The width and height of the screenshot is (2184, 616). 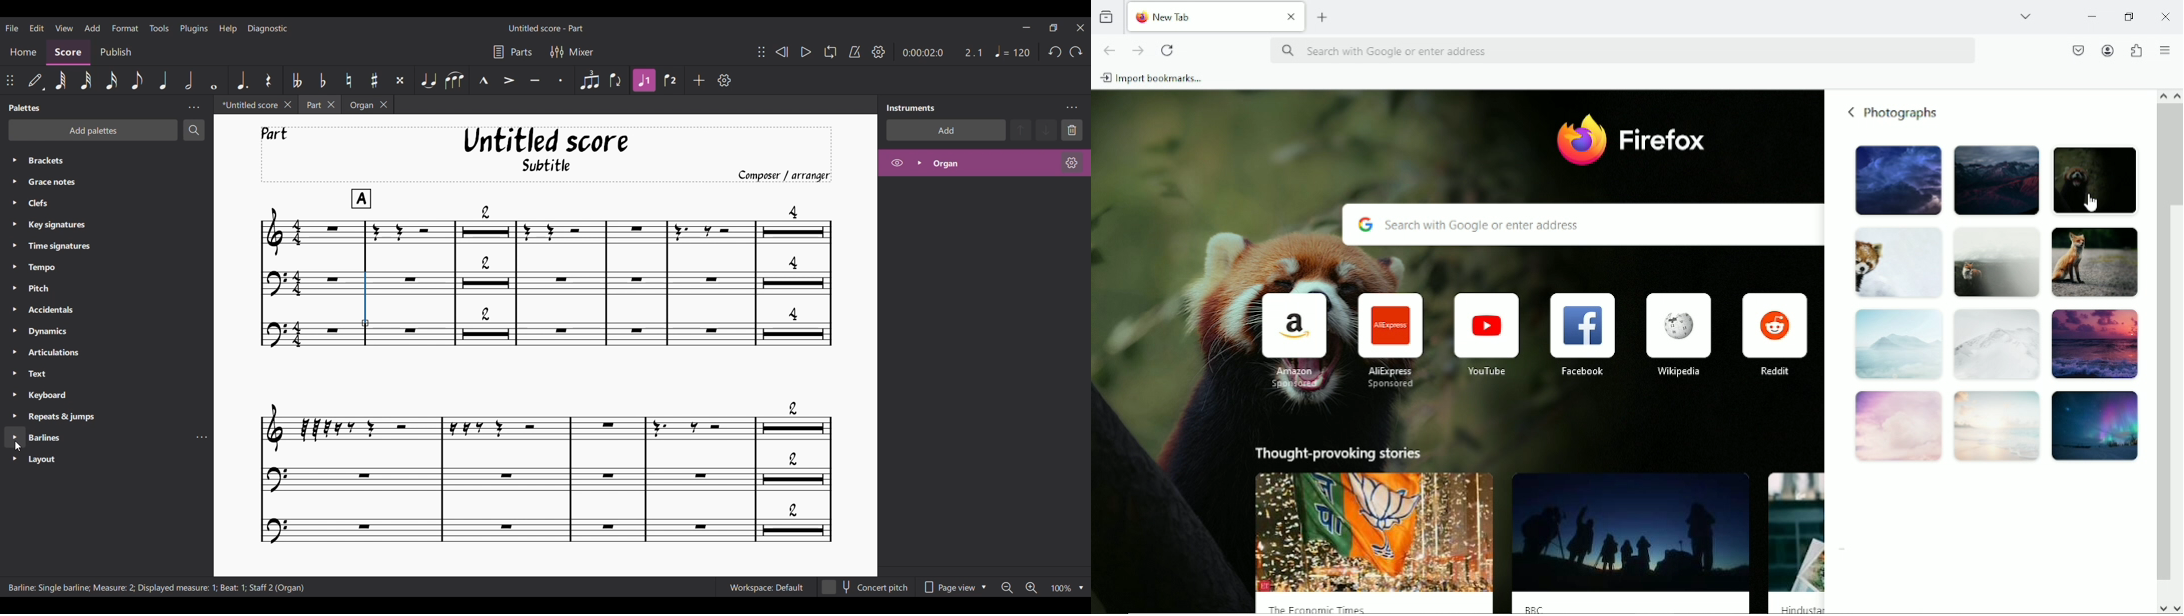 I want to click on Slur, so click(x=455, y=80).